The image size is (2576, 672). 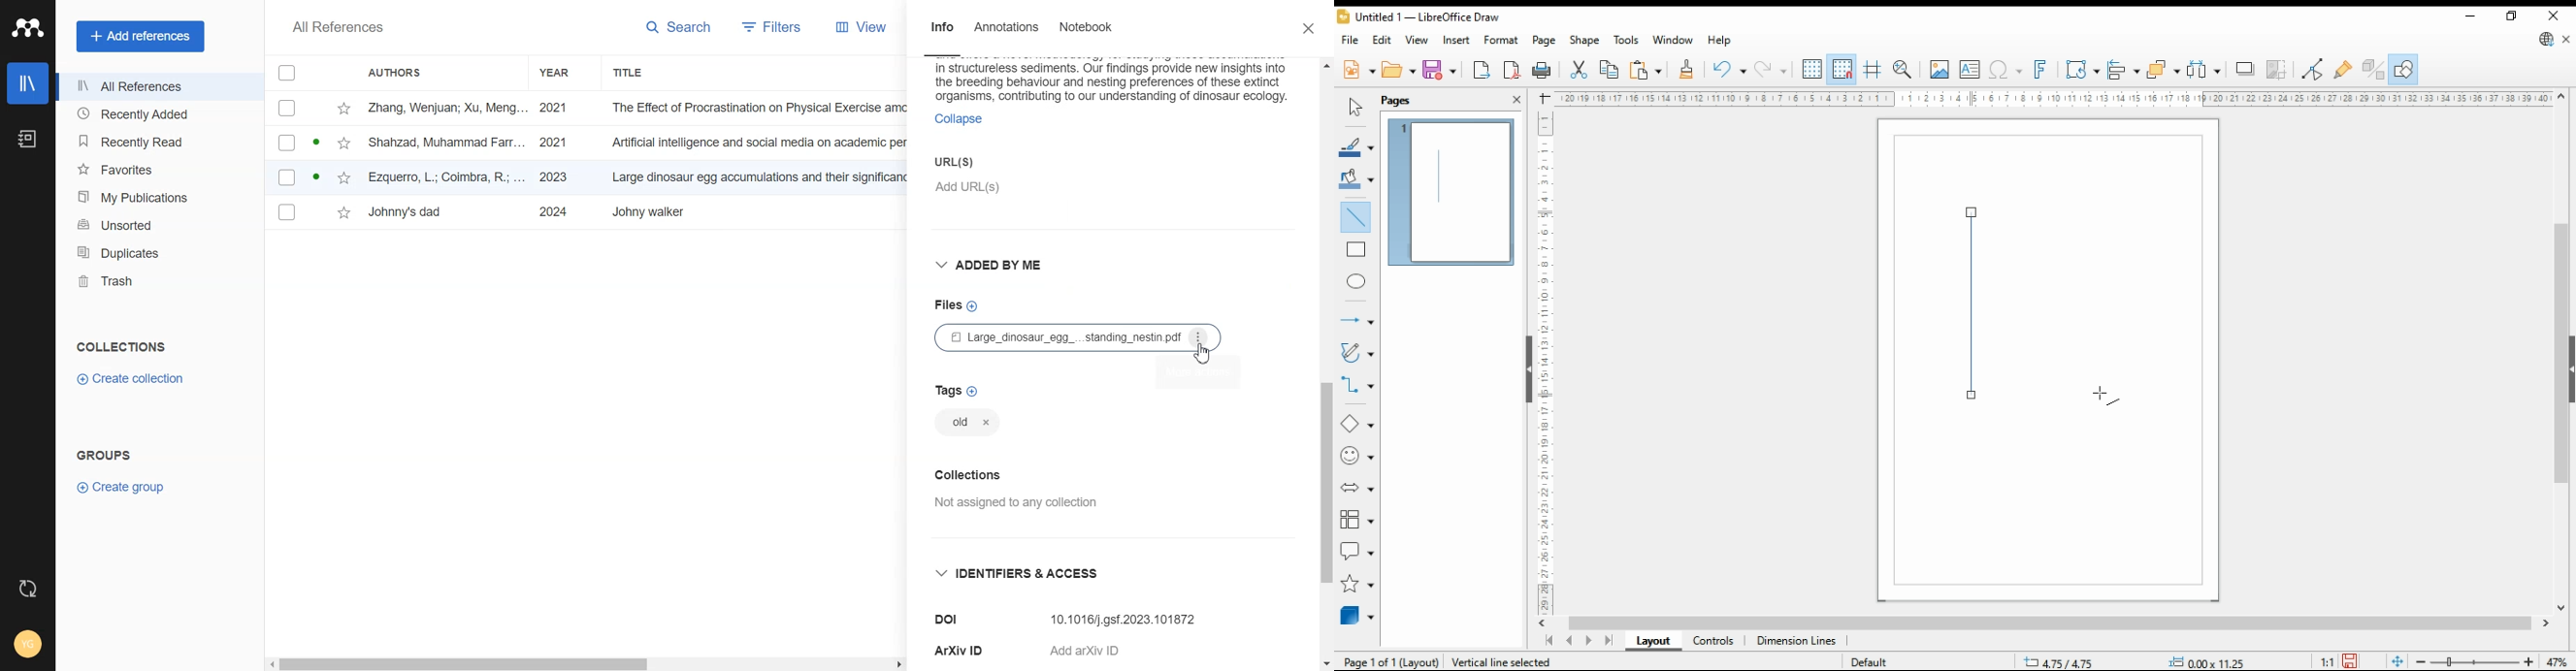 What do you see at coordinates (1355, 424) in the screenshot?
I see `basic shapes` at bounding box center [1355, 424].